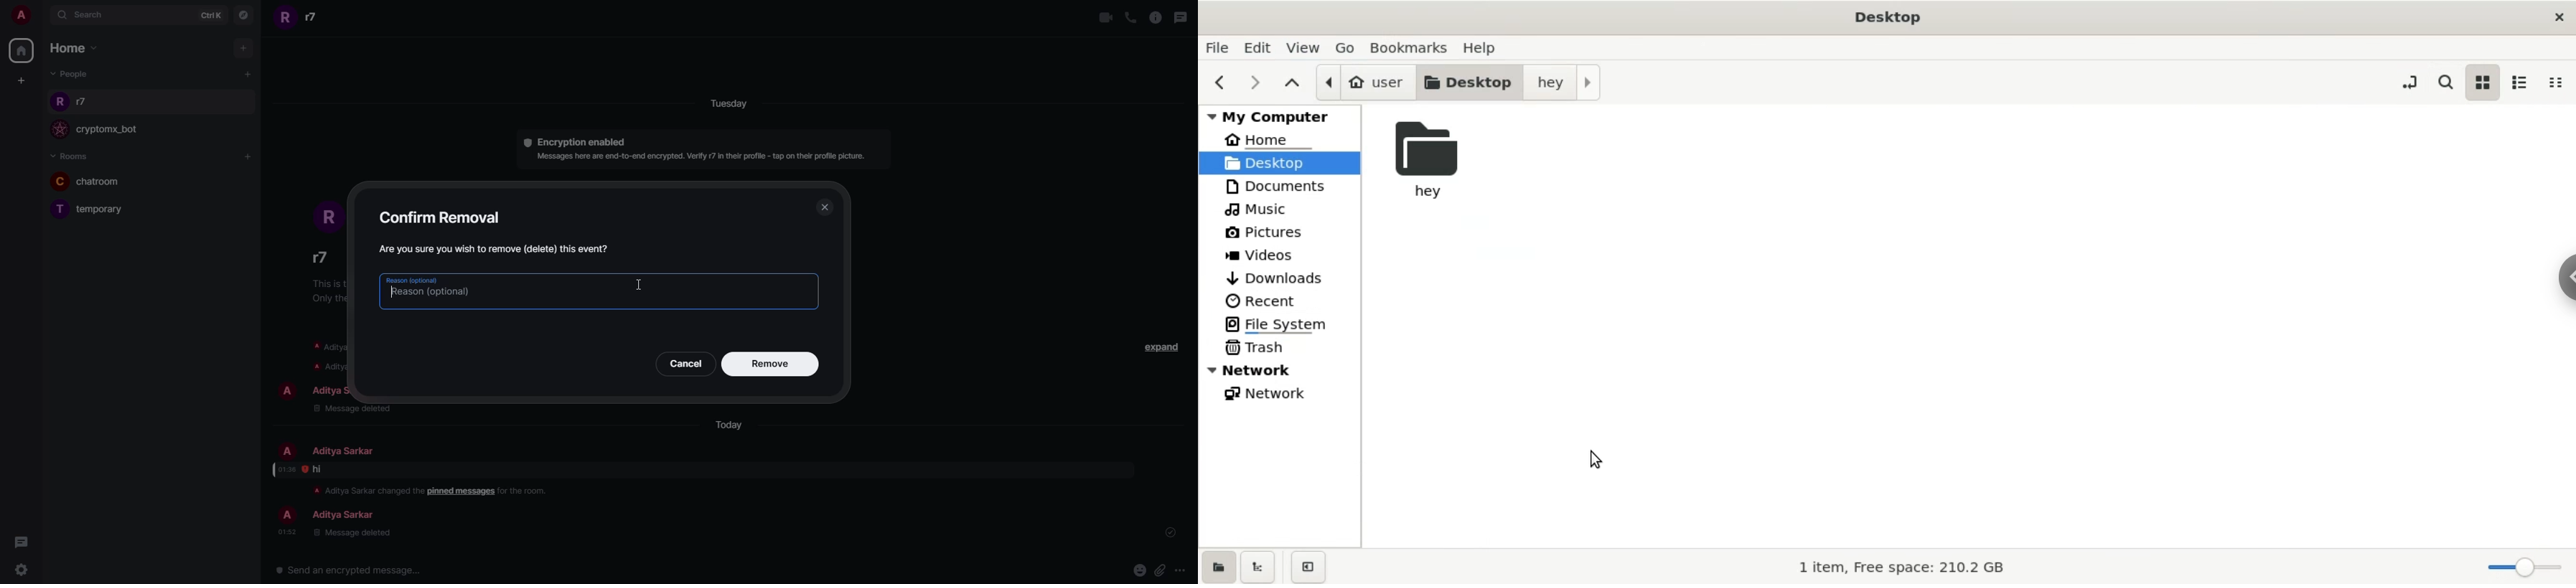 This screenshot has width=2576, height=588. What do you see at coordinates (825, 207) in the screenshot?
I see `close` at bounding box center [825, 207].